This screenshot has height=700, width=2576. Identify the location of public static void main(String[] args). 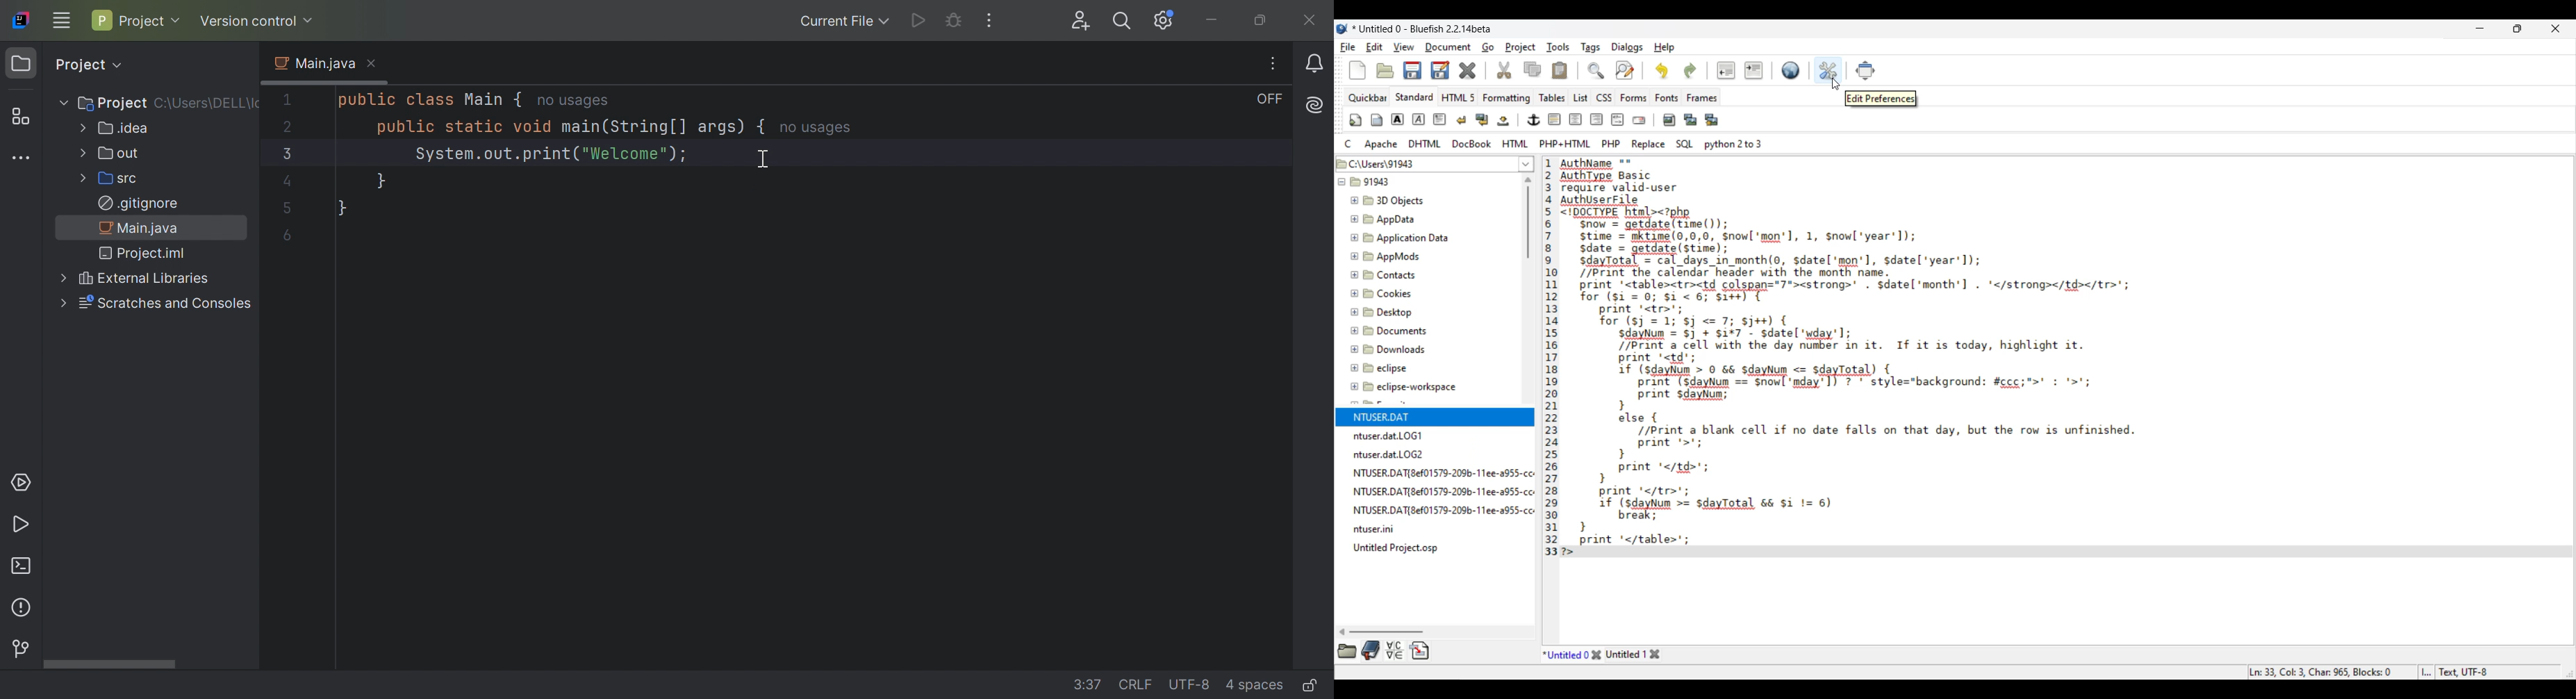
(558, 129).